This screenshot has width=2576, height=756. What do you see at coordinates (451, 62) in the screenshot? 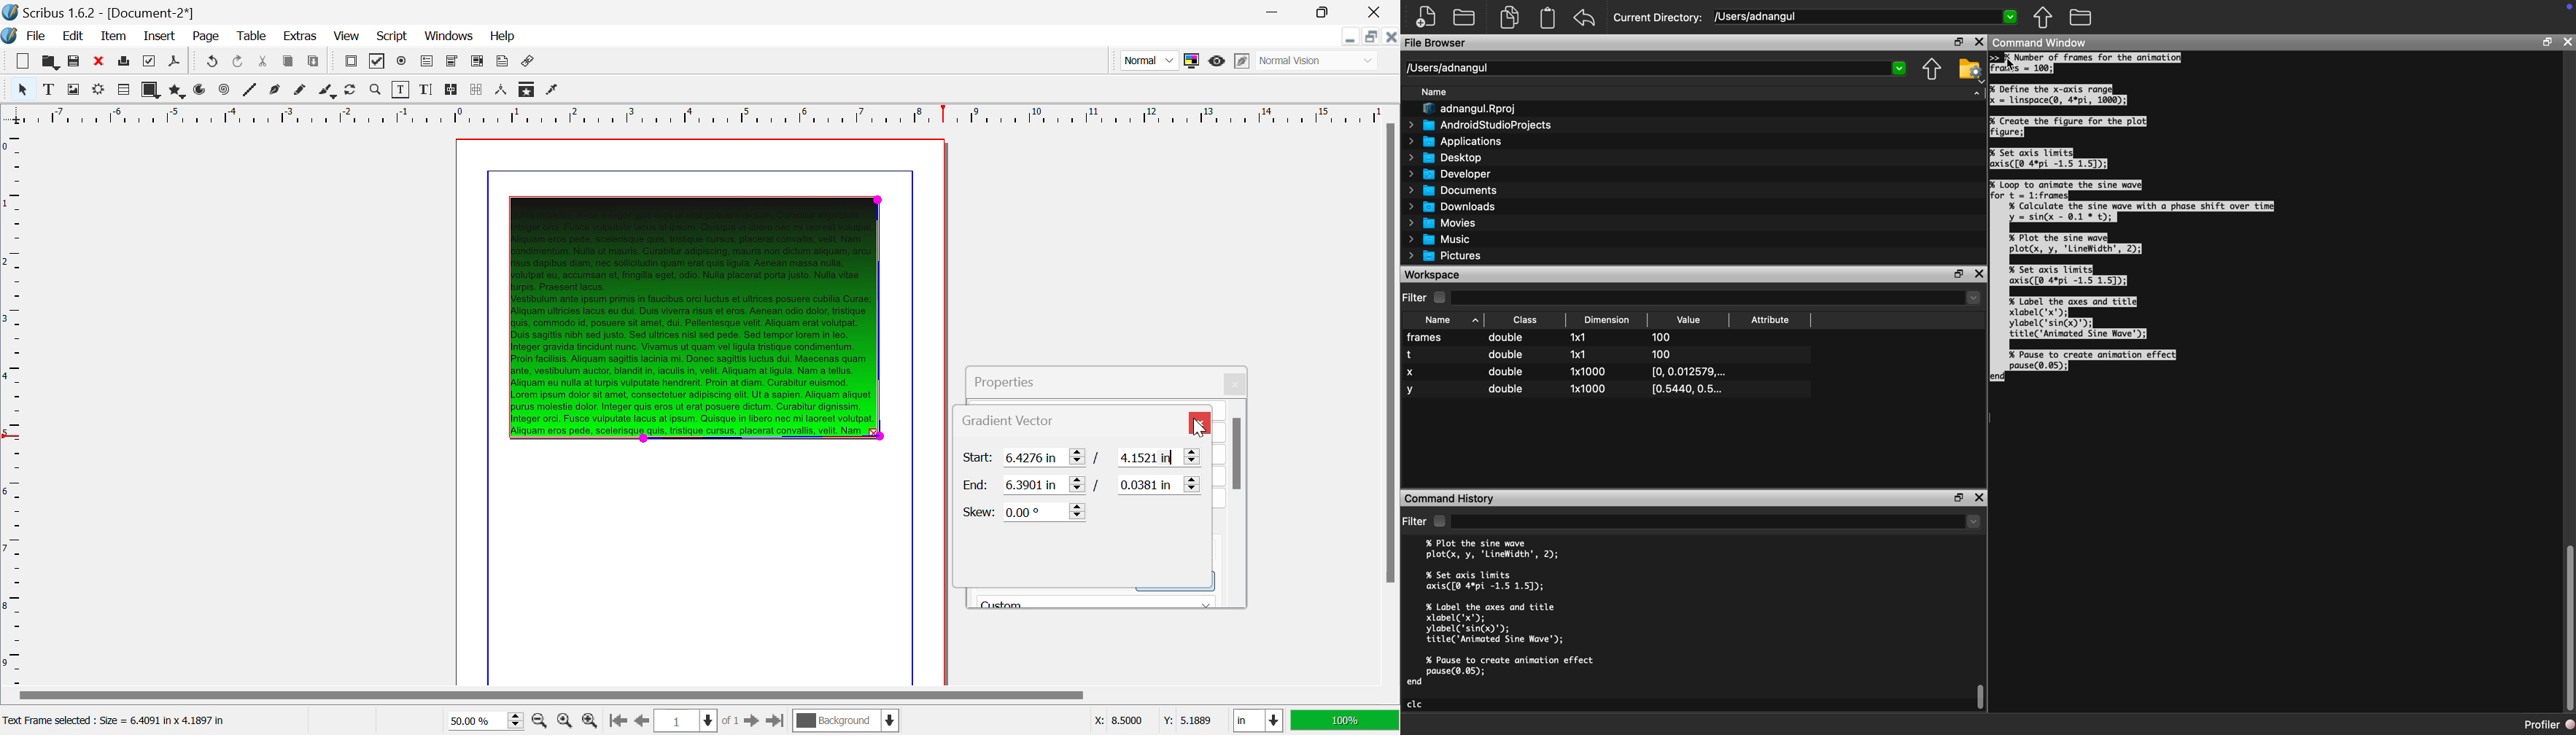
I see `Pdf Combo Box` at bounding box center [451, 62].